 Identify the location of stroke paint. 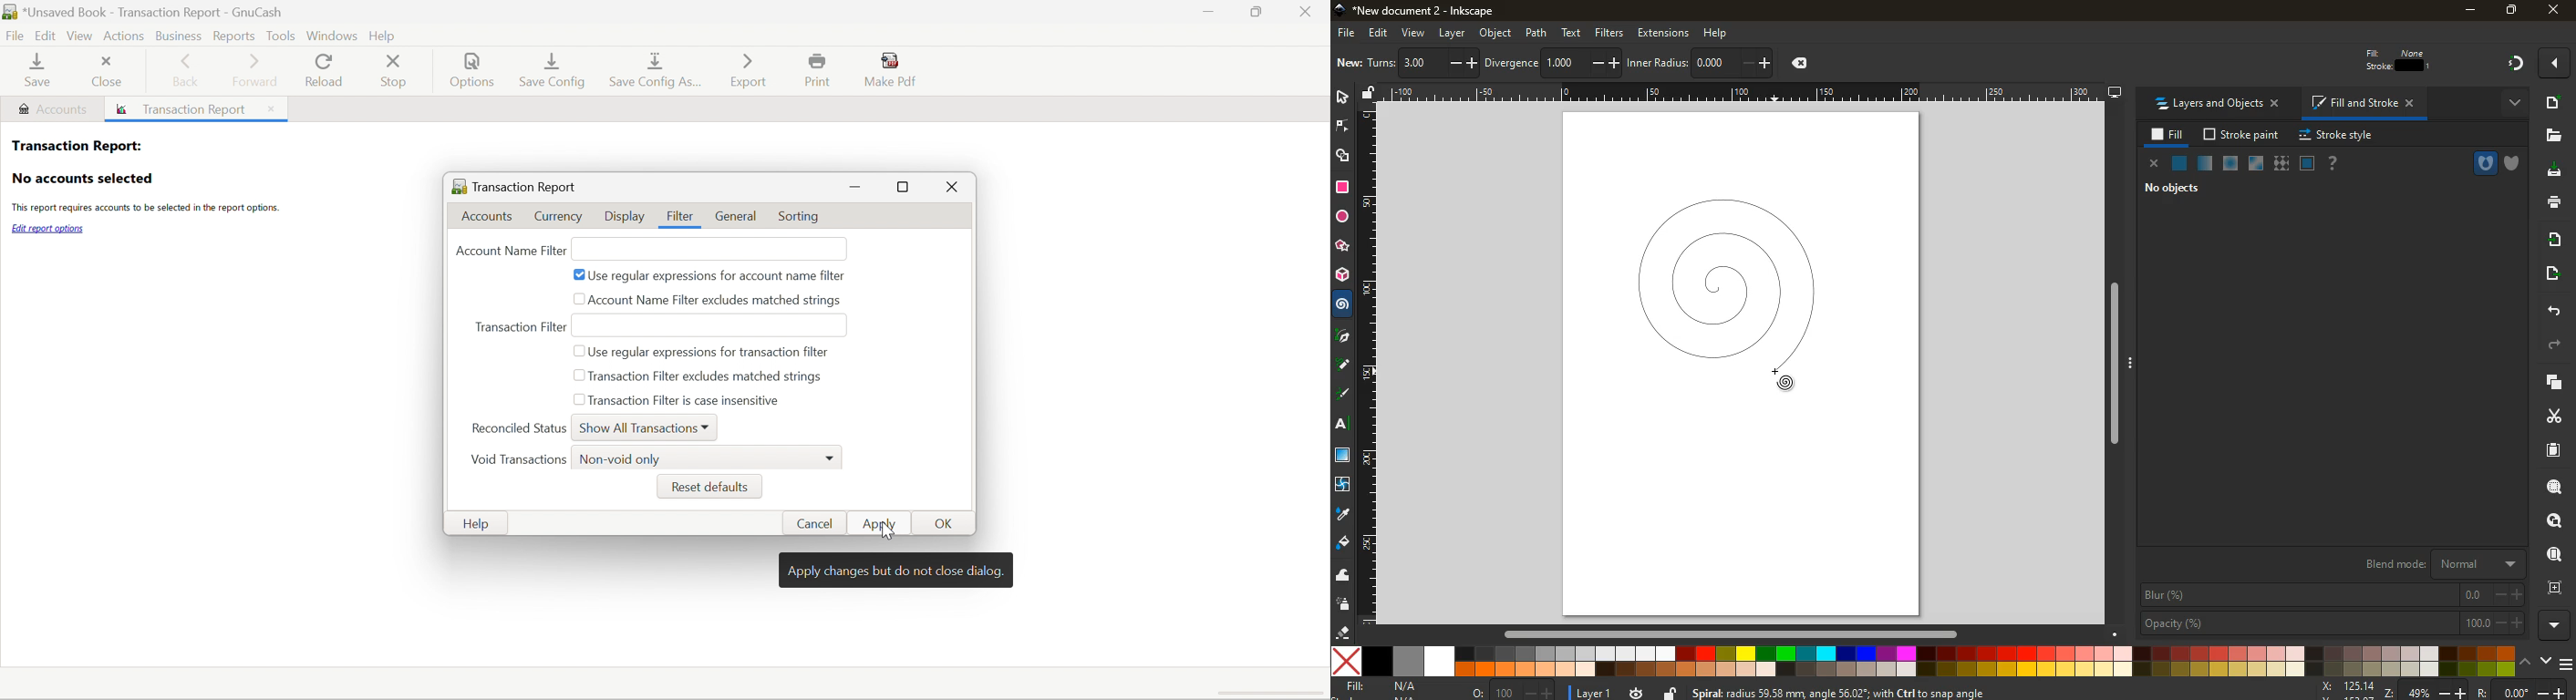
(2242, 135).